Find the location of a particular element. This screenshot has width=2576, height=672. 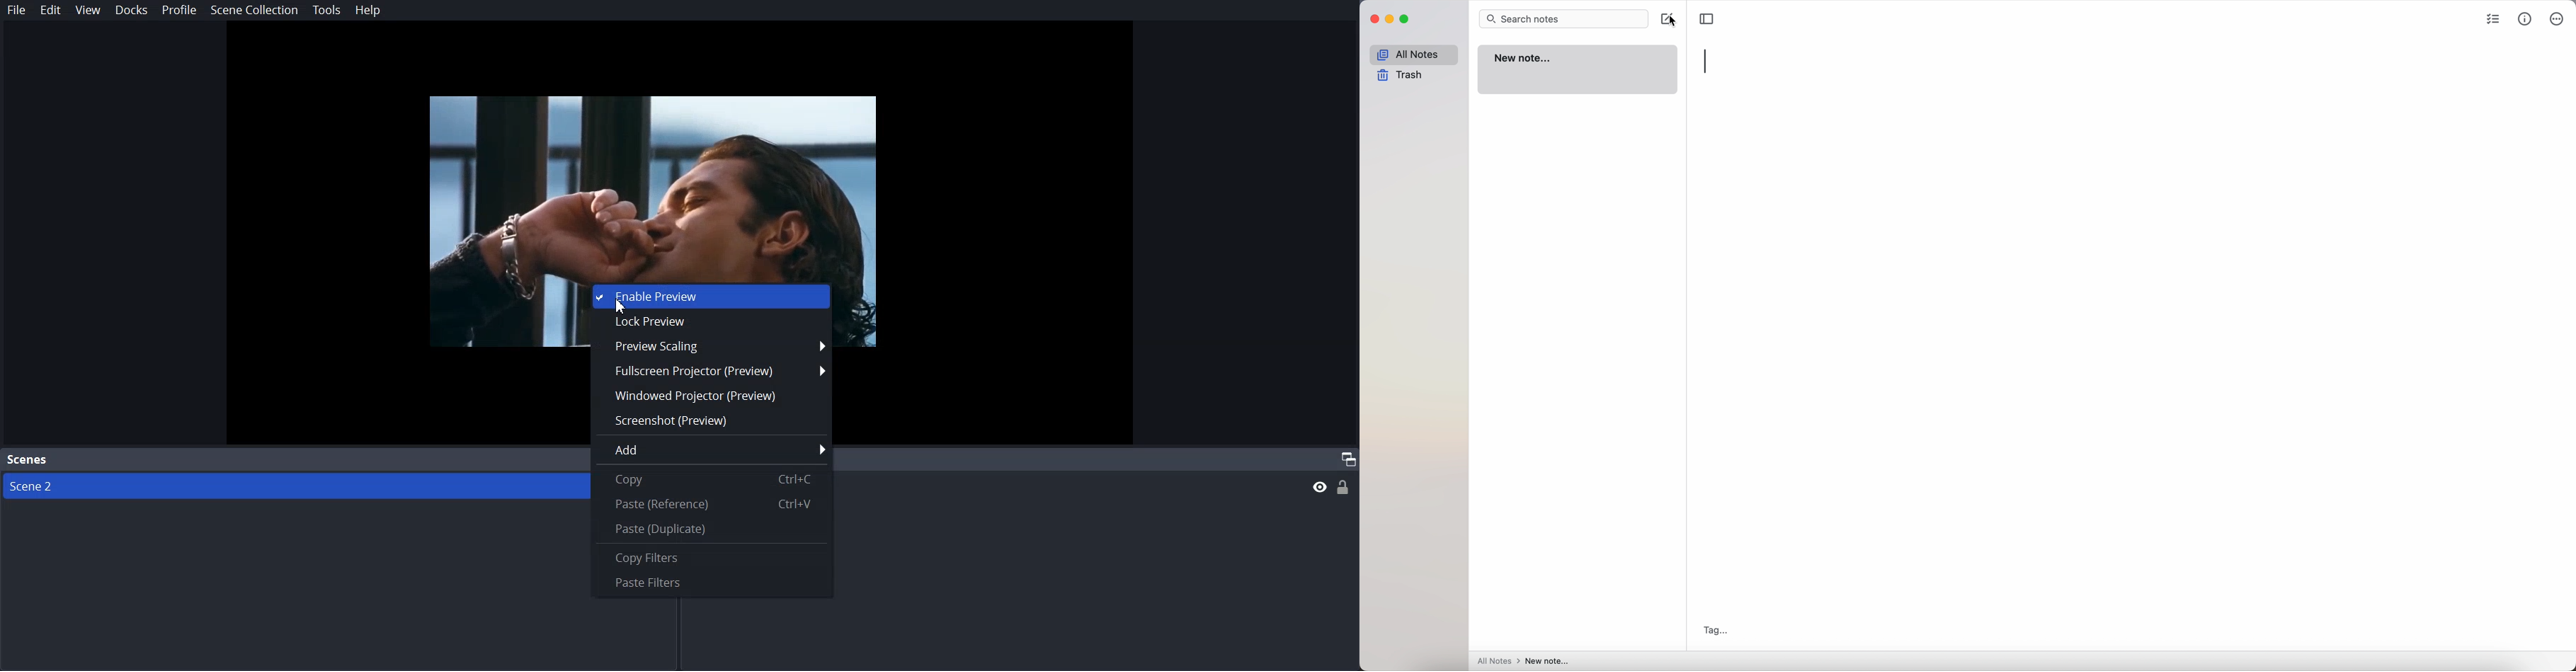

check list is located at coordinates (2491, 18).